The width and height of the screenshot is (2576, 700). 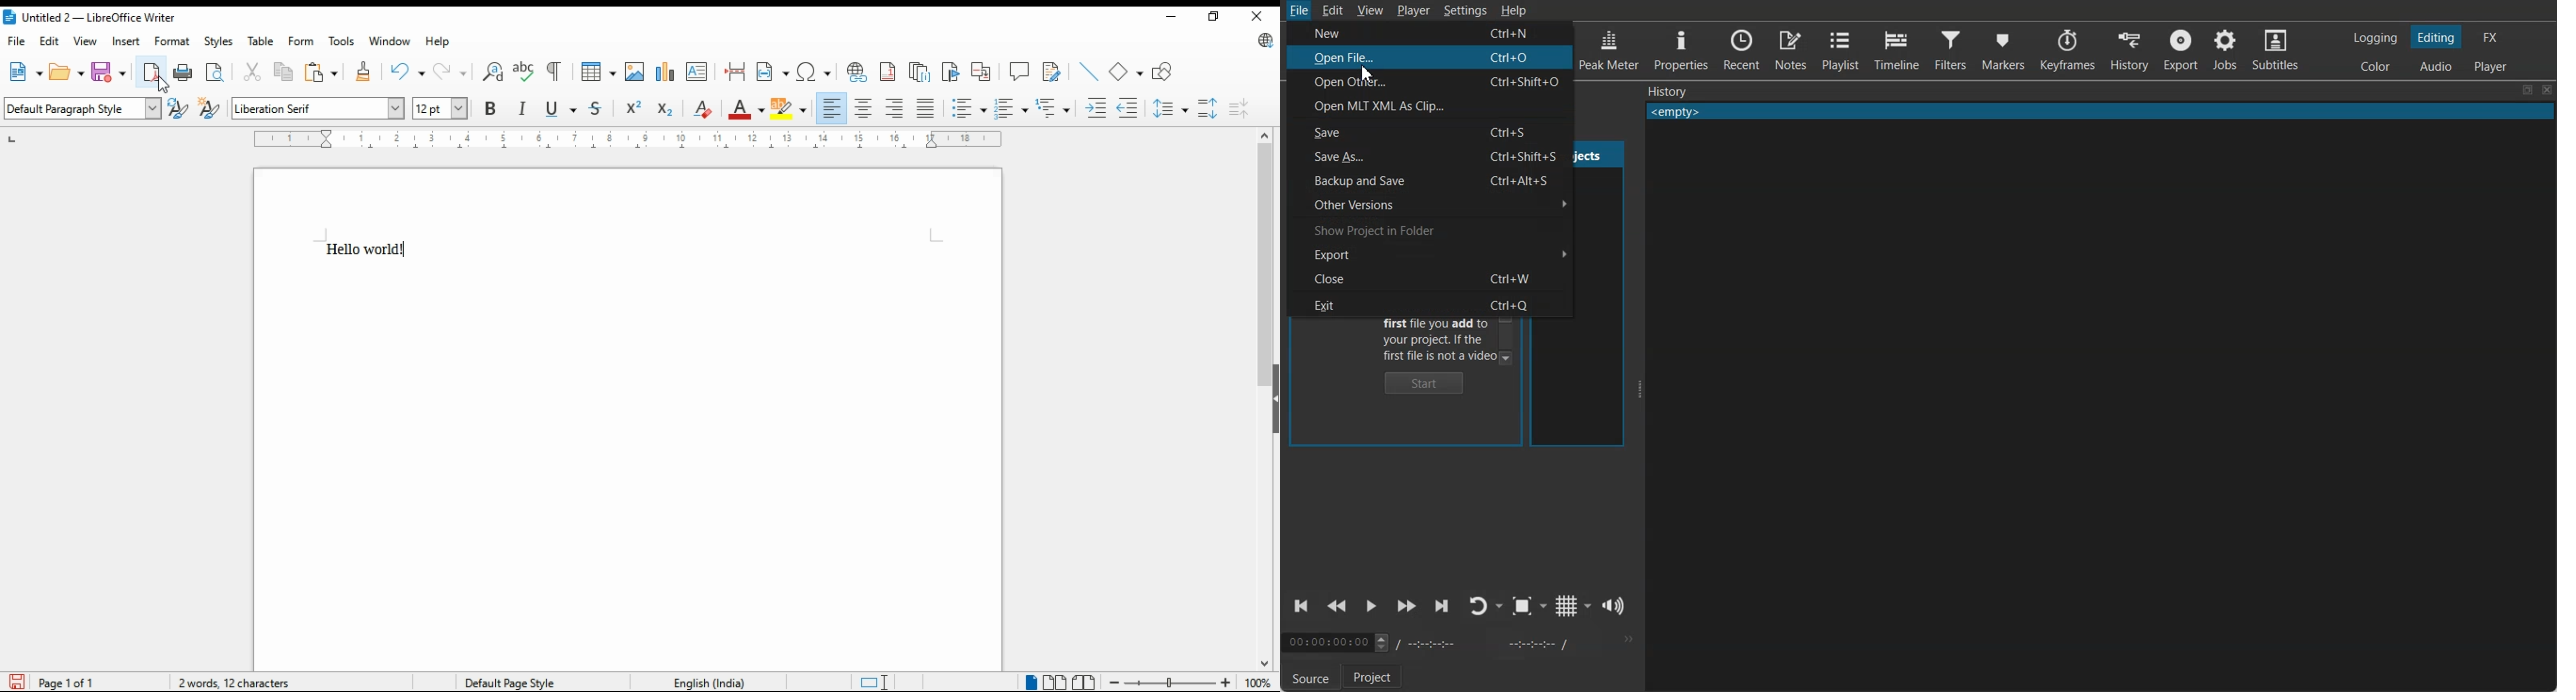 What do you see at coordinates (16, 40) in the screenshot?
I see `file` at bounding box center [16, 40].